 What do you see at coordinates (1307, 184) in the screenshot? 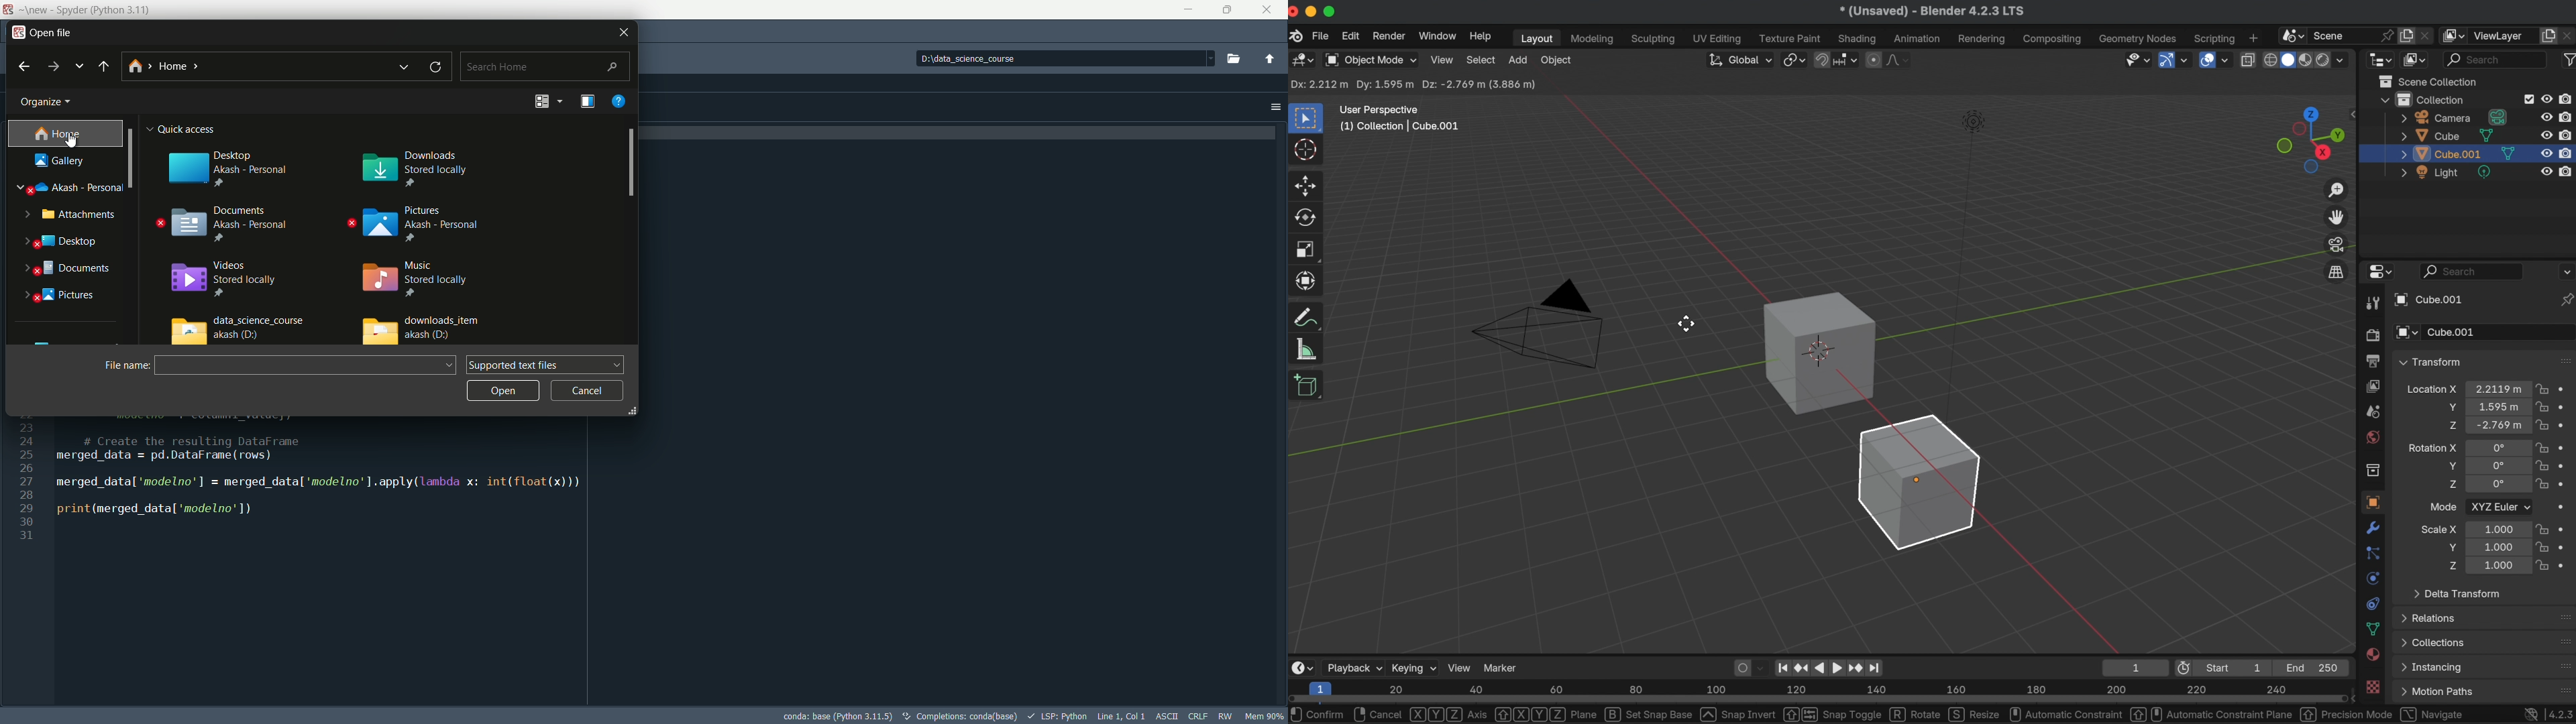
I see `move` at bounding box center [1307, 184].